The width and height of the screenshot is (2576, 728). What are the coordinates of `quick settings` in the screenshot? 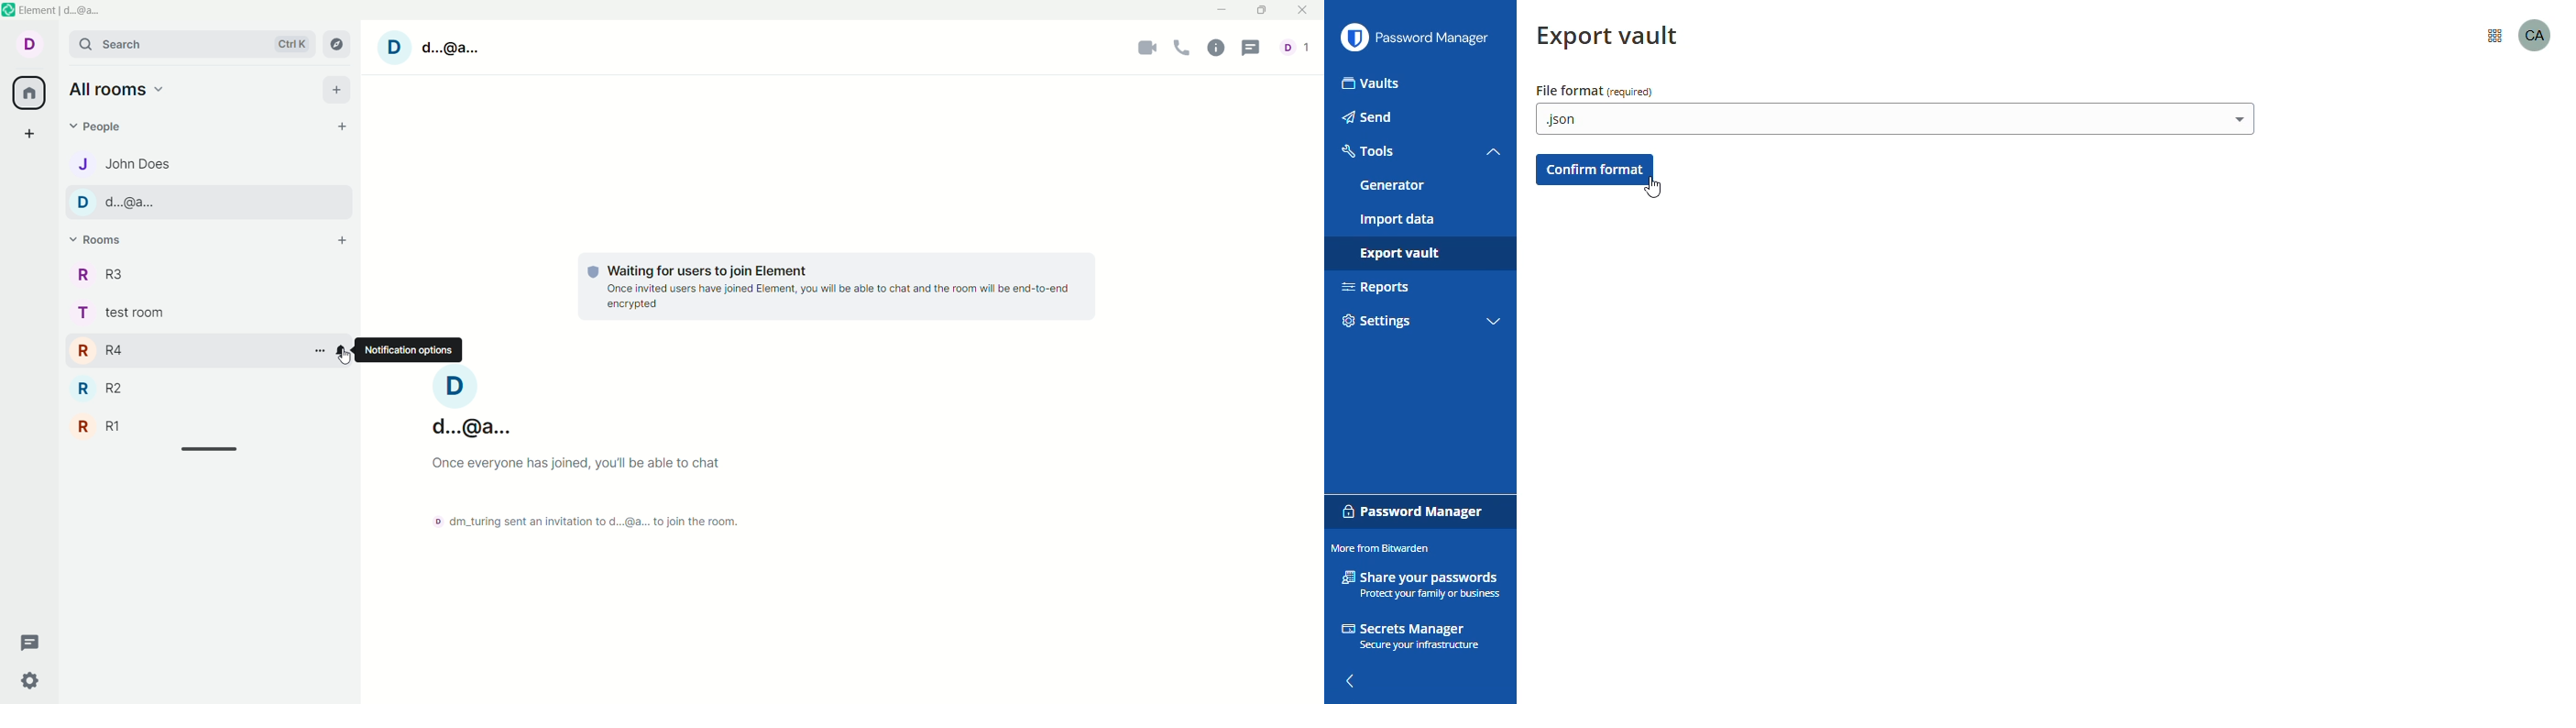 It's located at (30, 680).